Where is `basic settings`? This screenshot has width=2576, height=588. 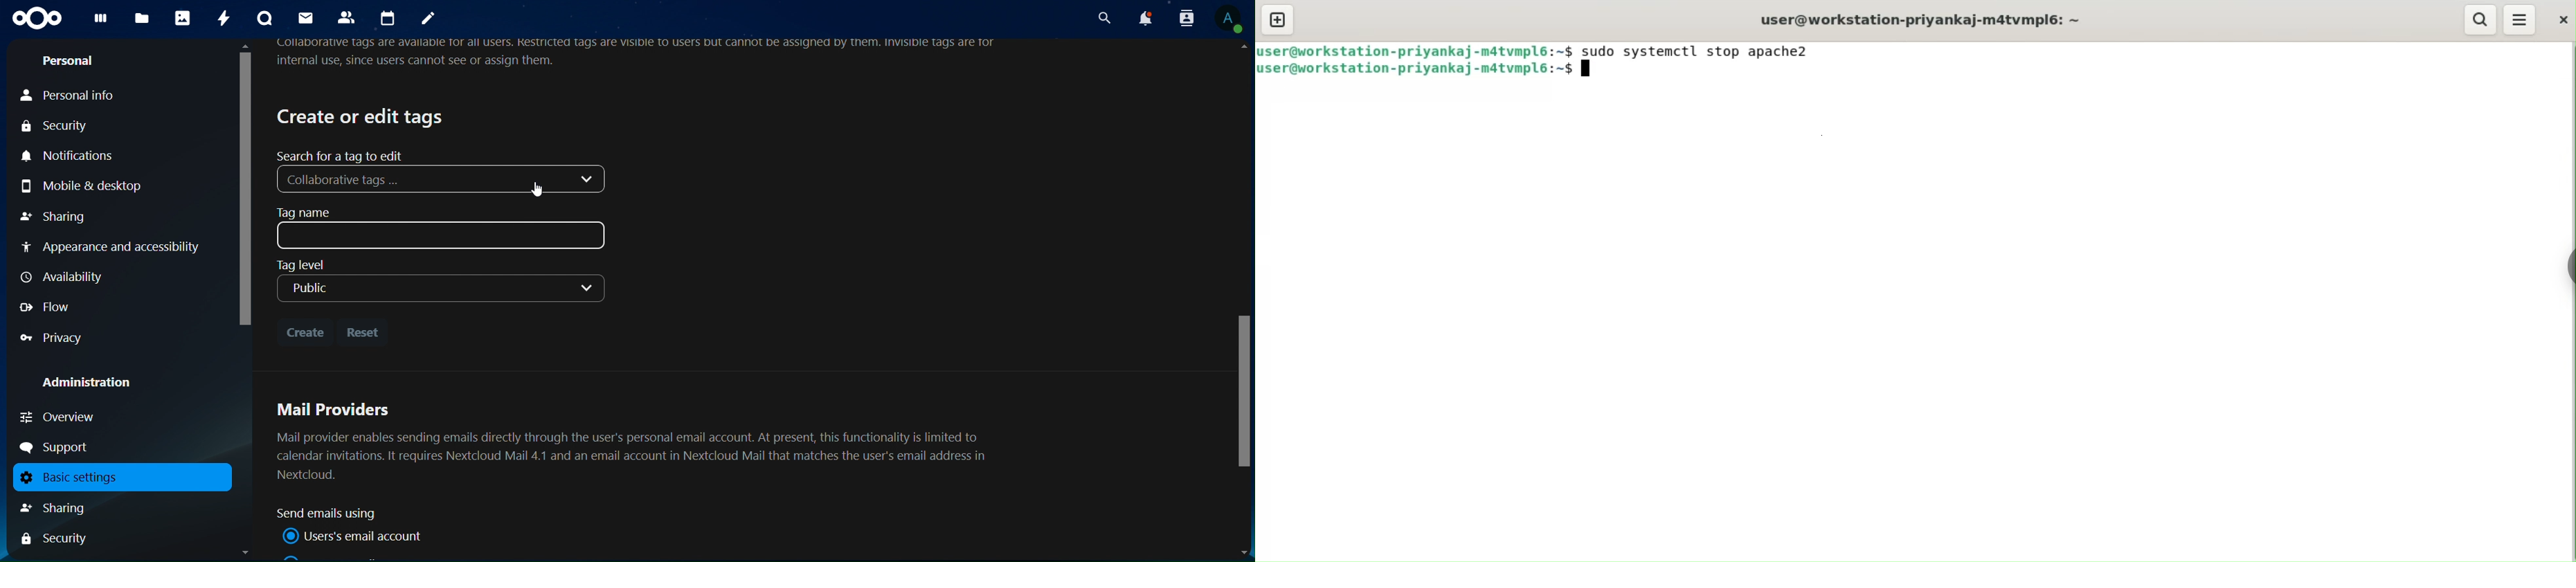 basic settings is located at coordinates (117, 478).